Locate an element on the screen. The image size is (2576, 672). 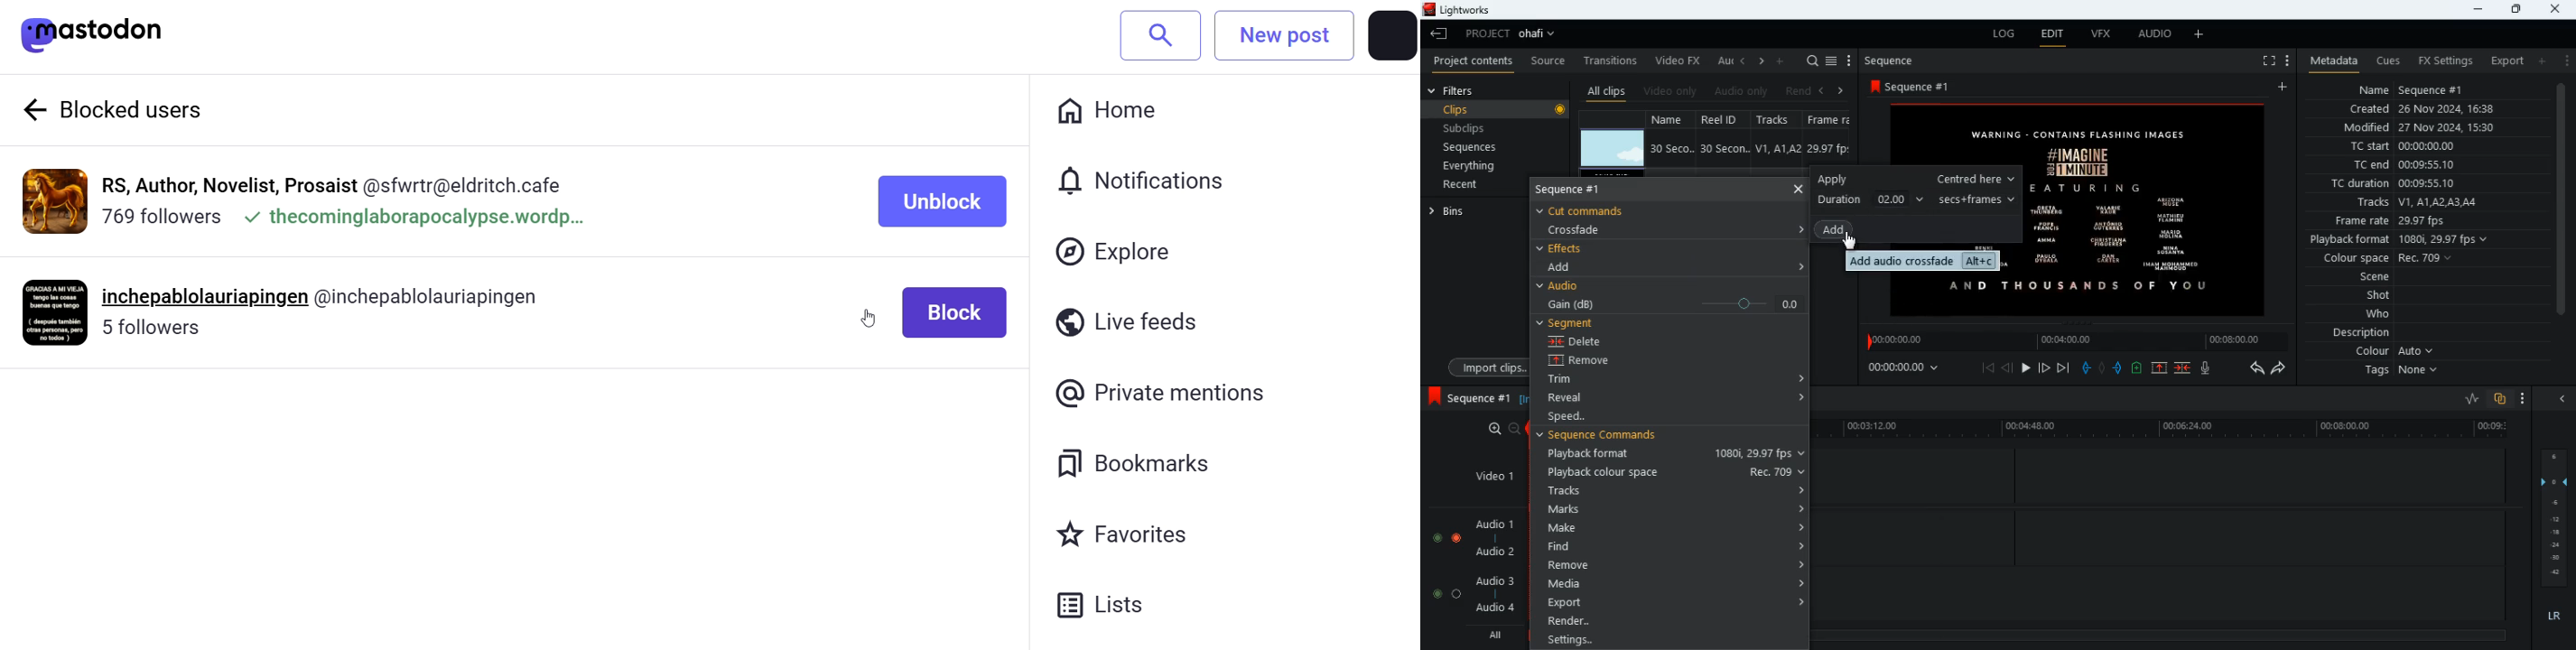
rend is located at coordinates (1798, 92).